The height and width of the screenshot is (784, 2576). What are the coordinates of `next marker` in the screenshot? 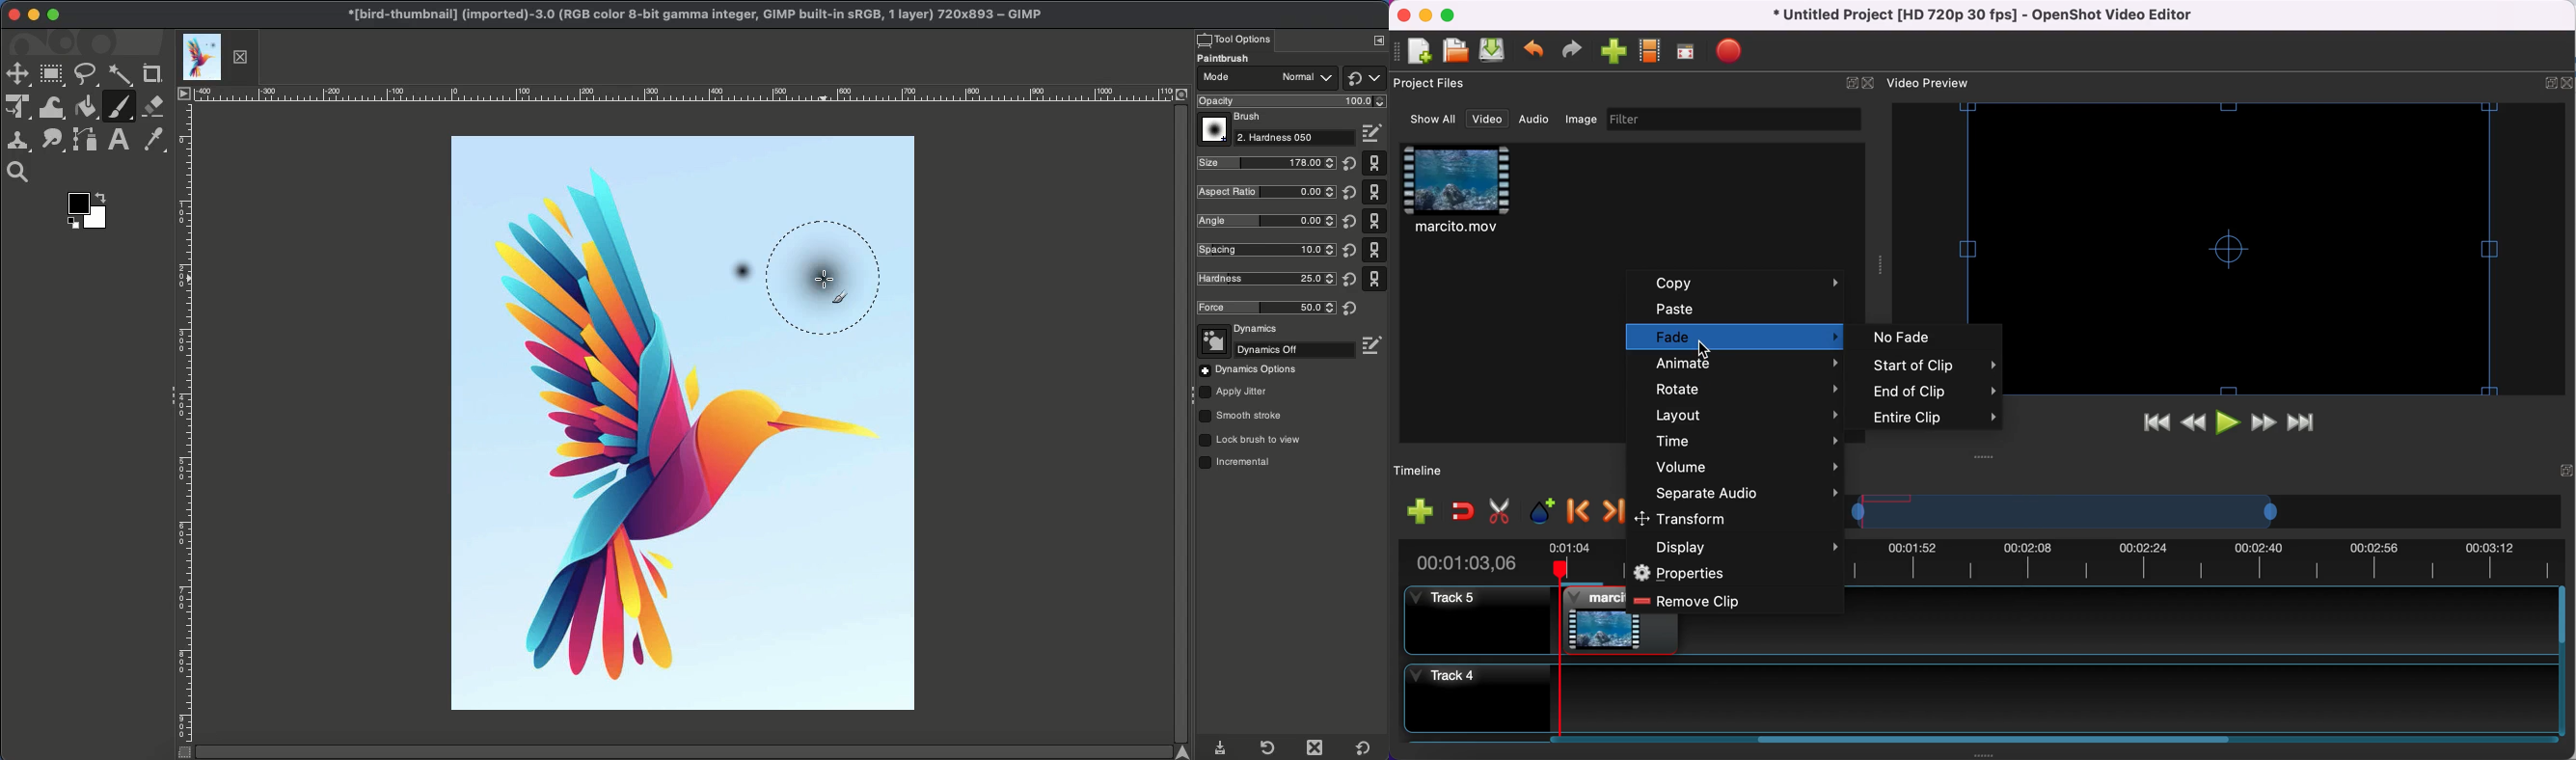 It's located at (1613, 512).